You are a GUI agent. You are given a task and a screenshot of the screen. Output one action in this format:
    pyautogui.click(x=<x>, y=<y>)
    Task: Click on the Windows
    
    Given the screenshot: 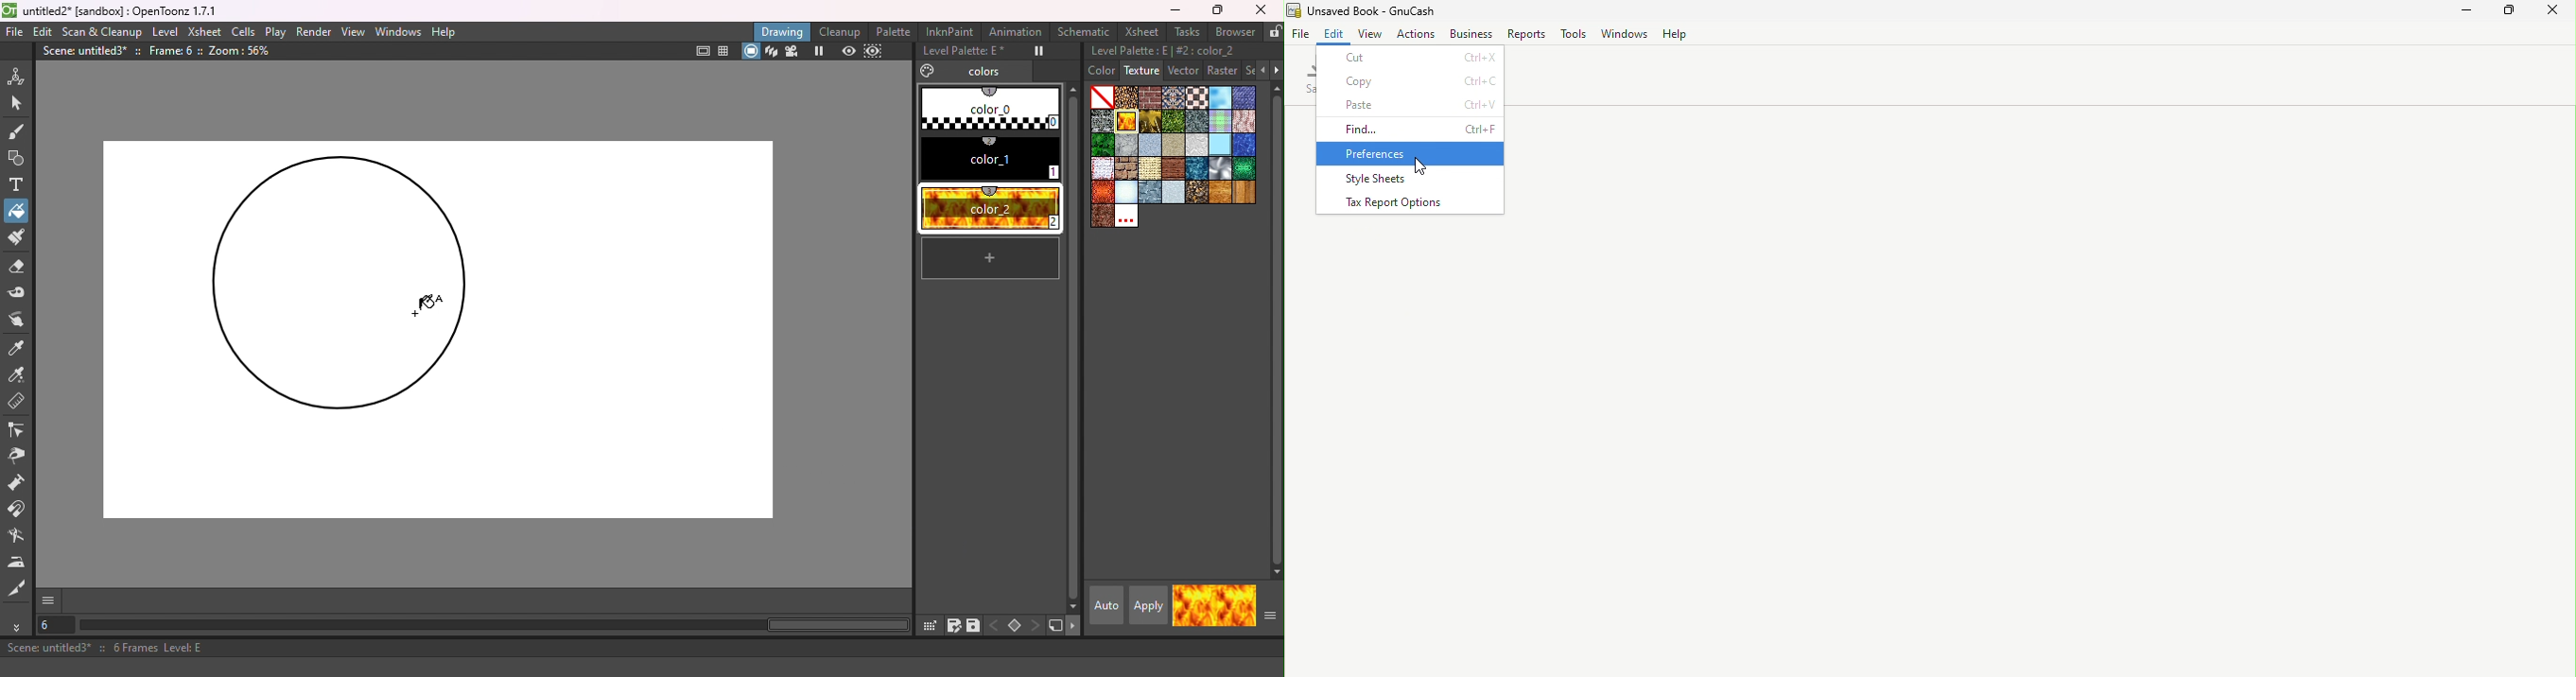 What is the action you would take?
    pyautogui.click(x=1625, y=33)
    